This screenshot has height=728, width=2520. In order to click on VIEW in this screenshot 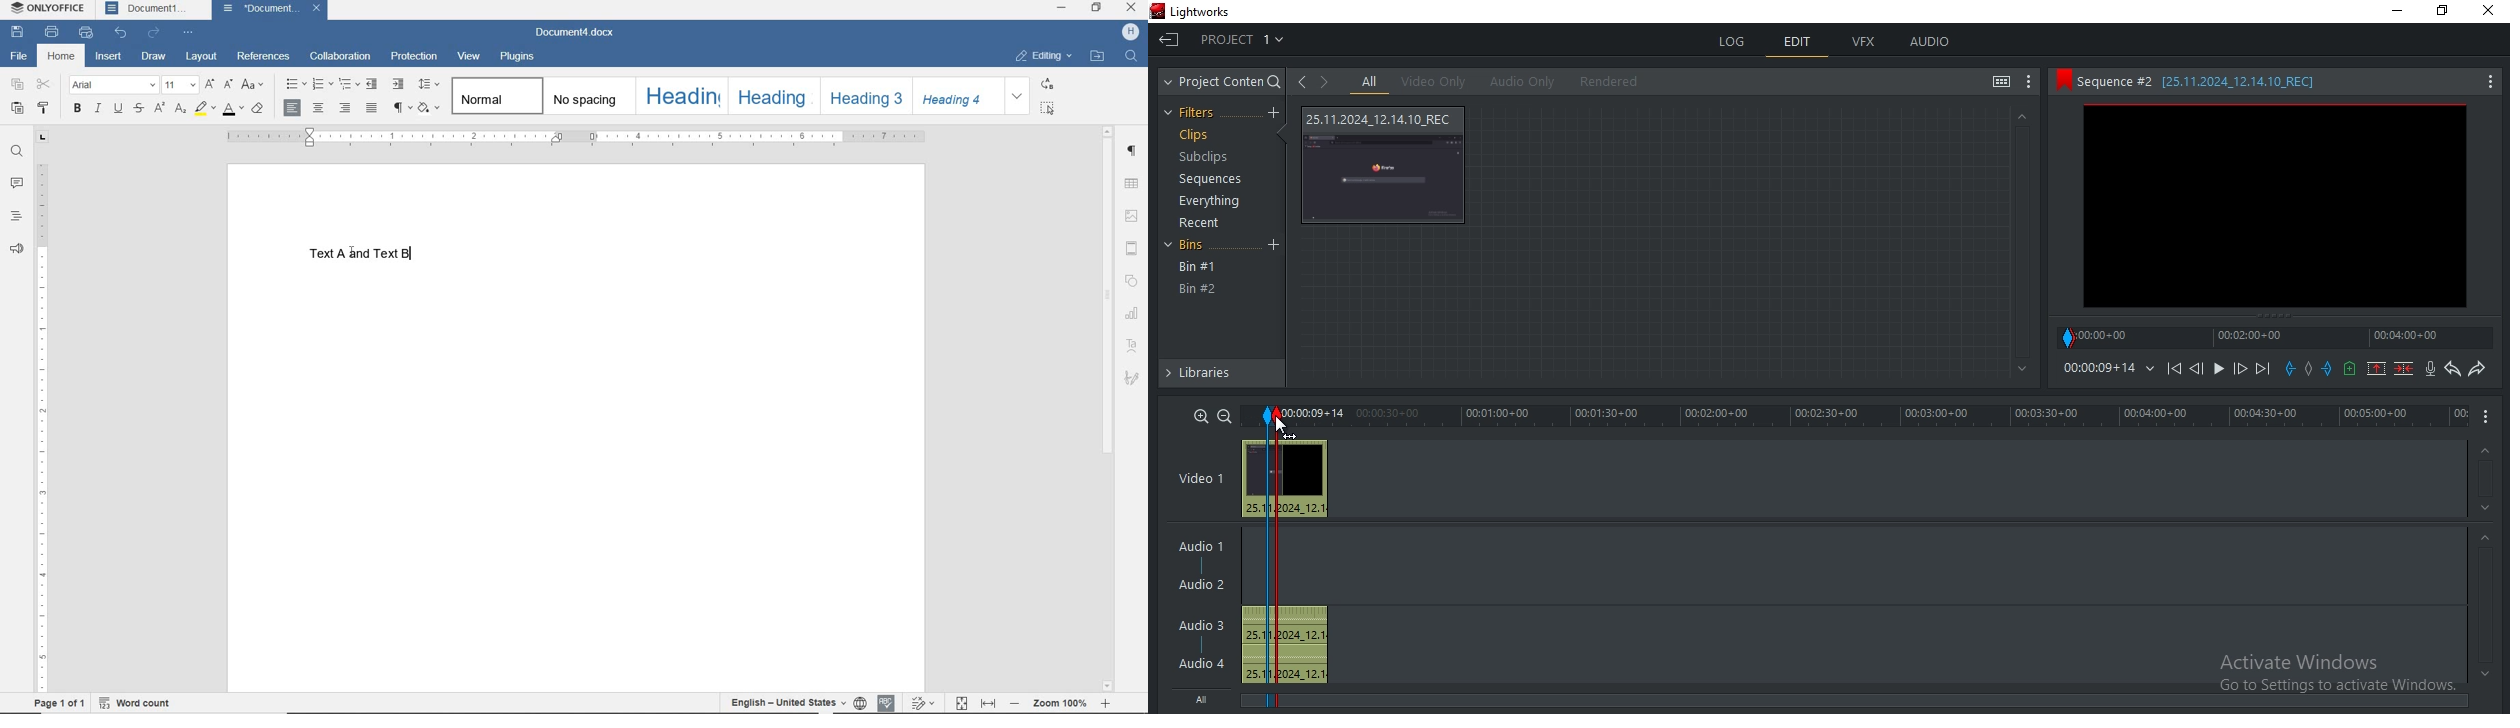, I will do `click(471, 57)`.